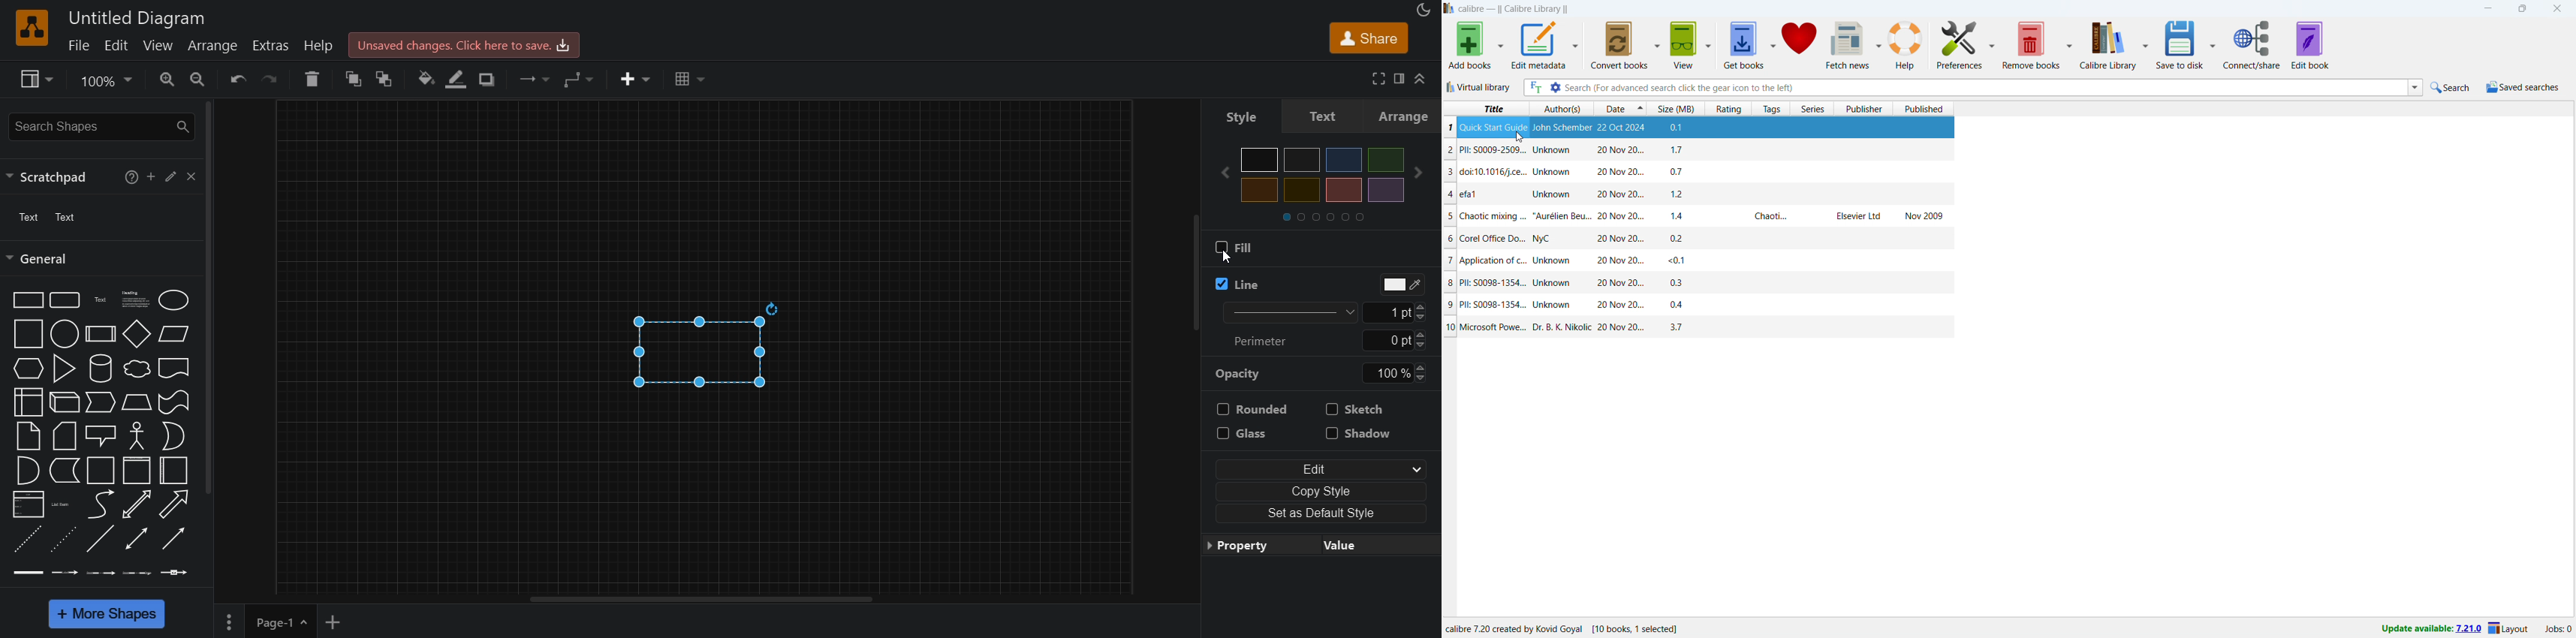  Describe the element at coordinates (1576, 44) in the screenshot. I see `edit metadata options` at that location.